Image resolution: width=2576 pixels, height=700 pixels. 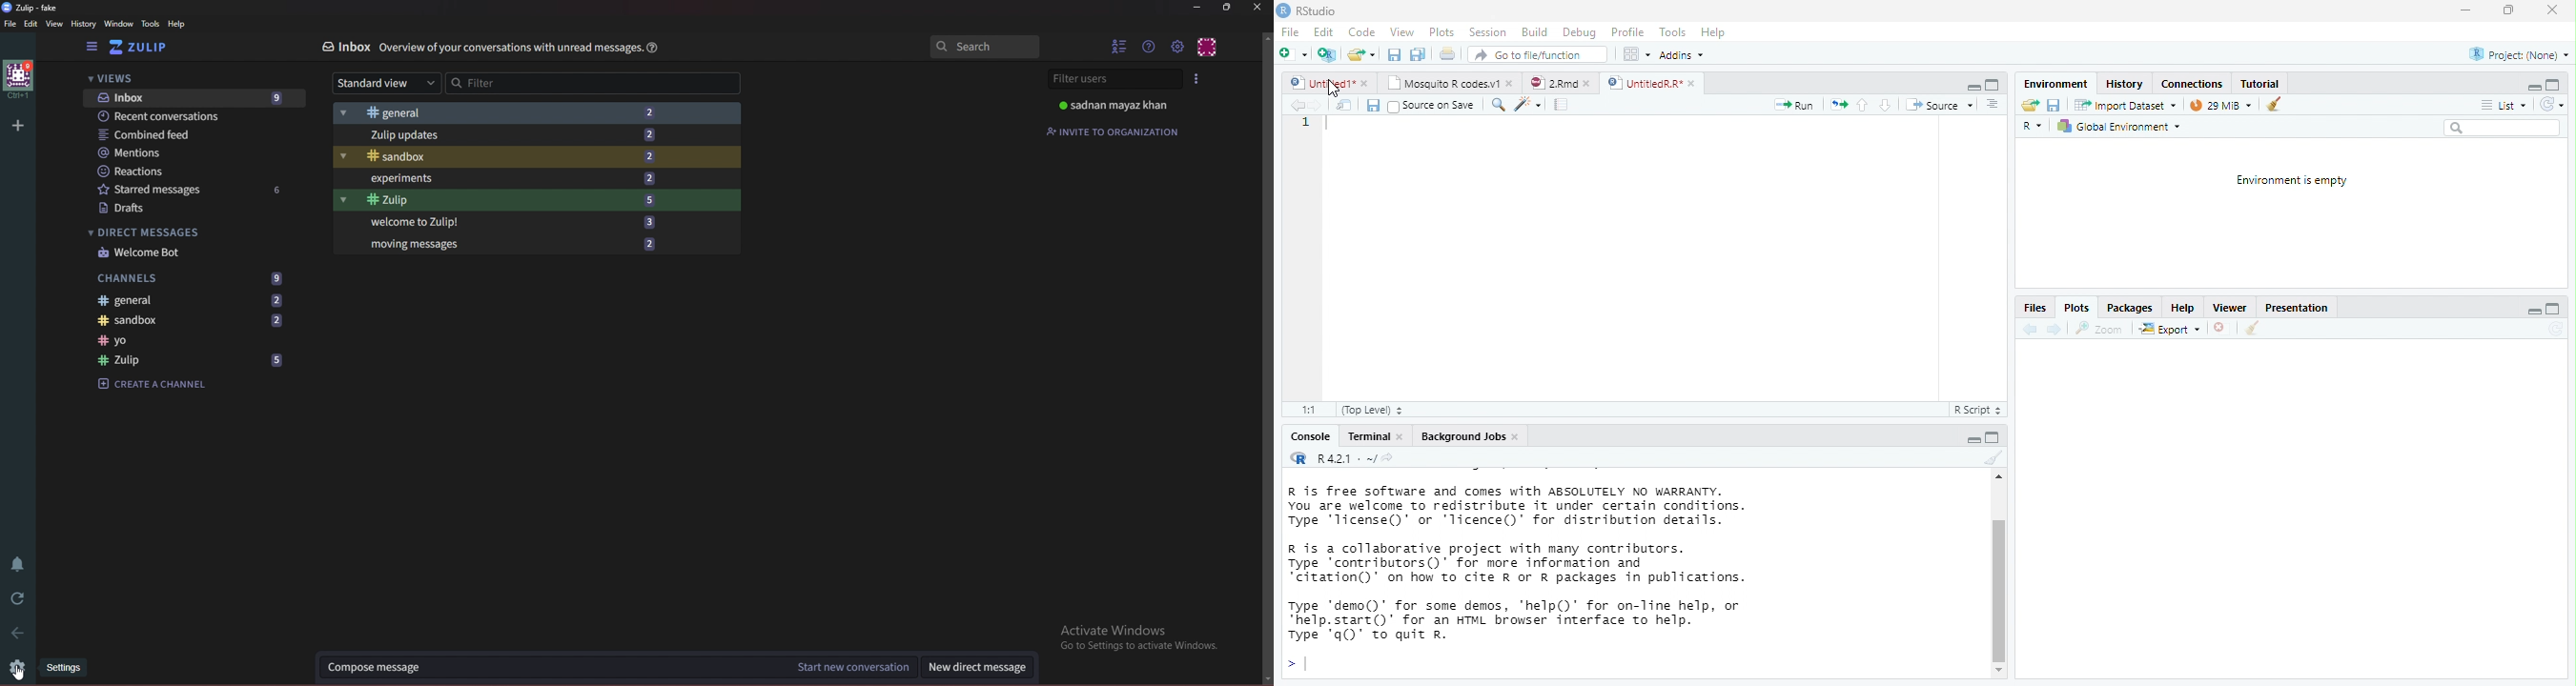 What do you see at coordinates (1941, 105) in the screenshot?
I see `‘Source` at bounding box center [1941, 105].